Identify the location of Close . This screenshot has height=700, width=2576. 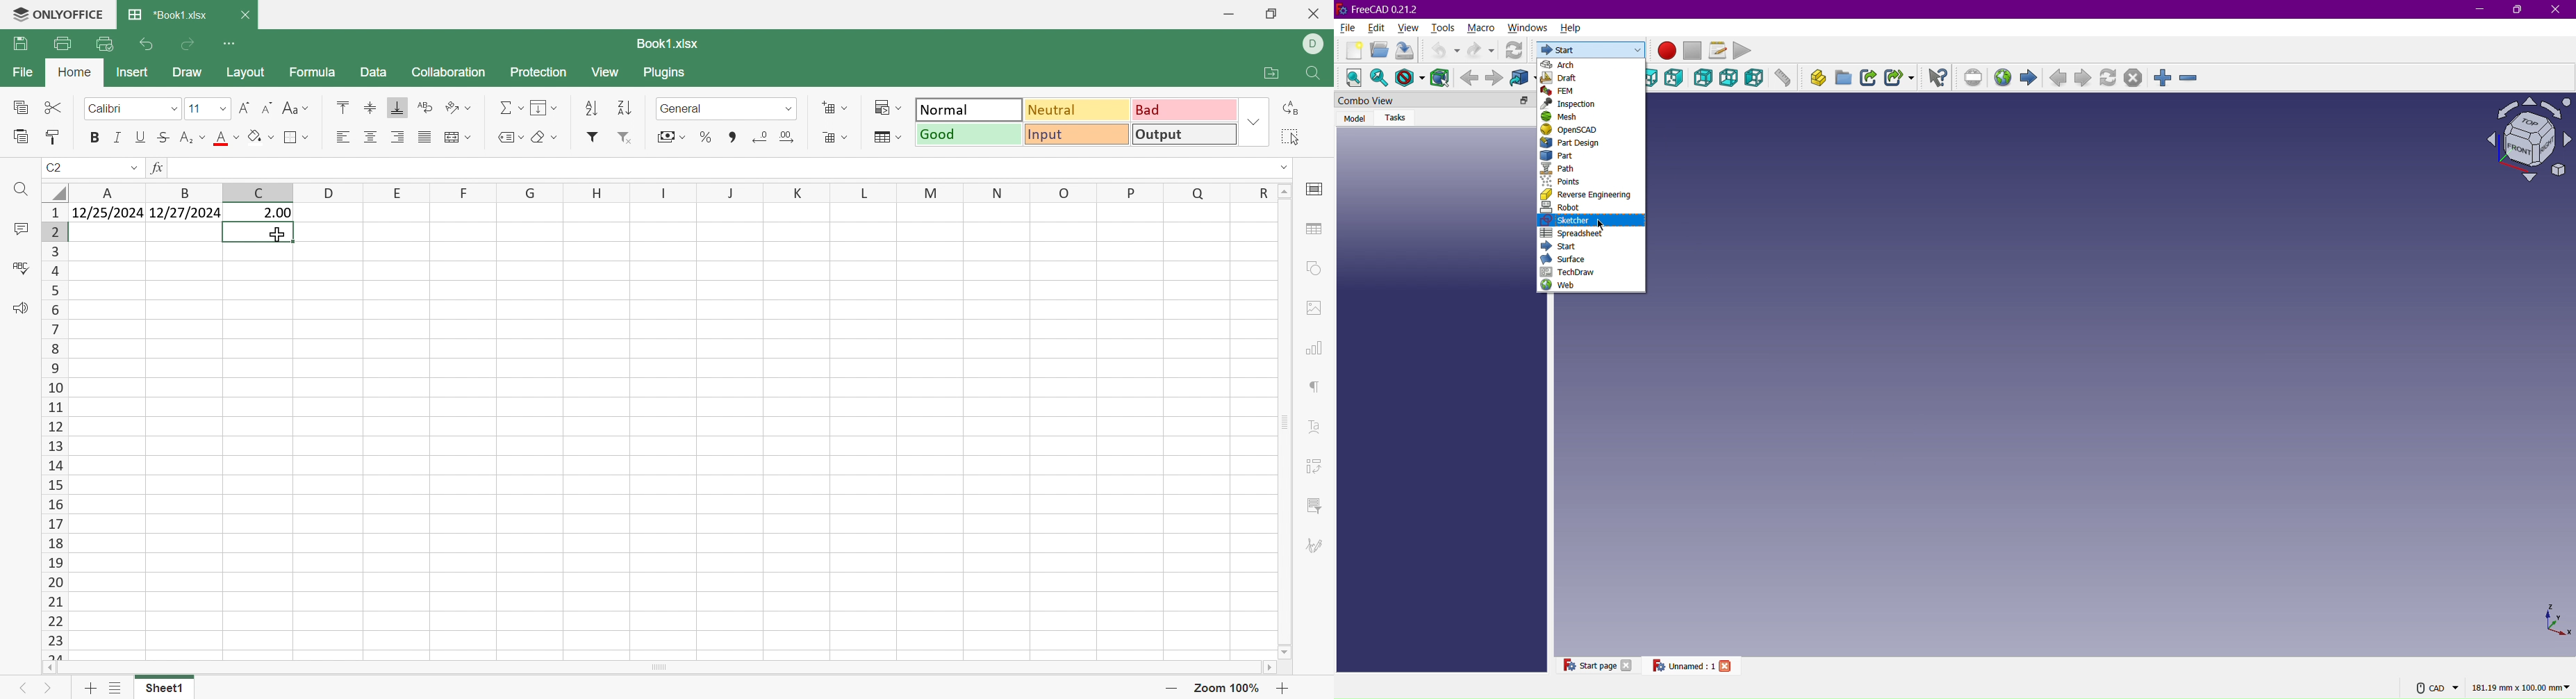
(1319, 14).